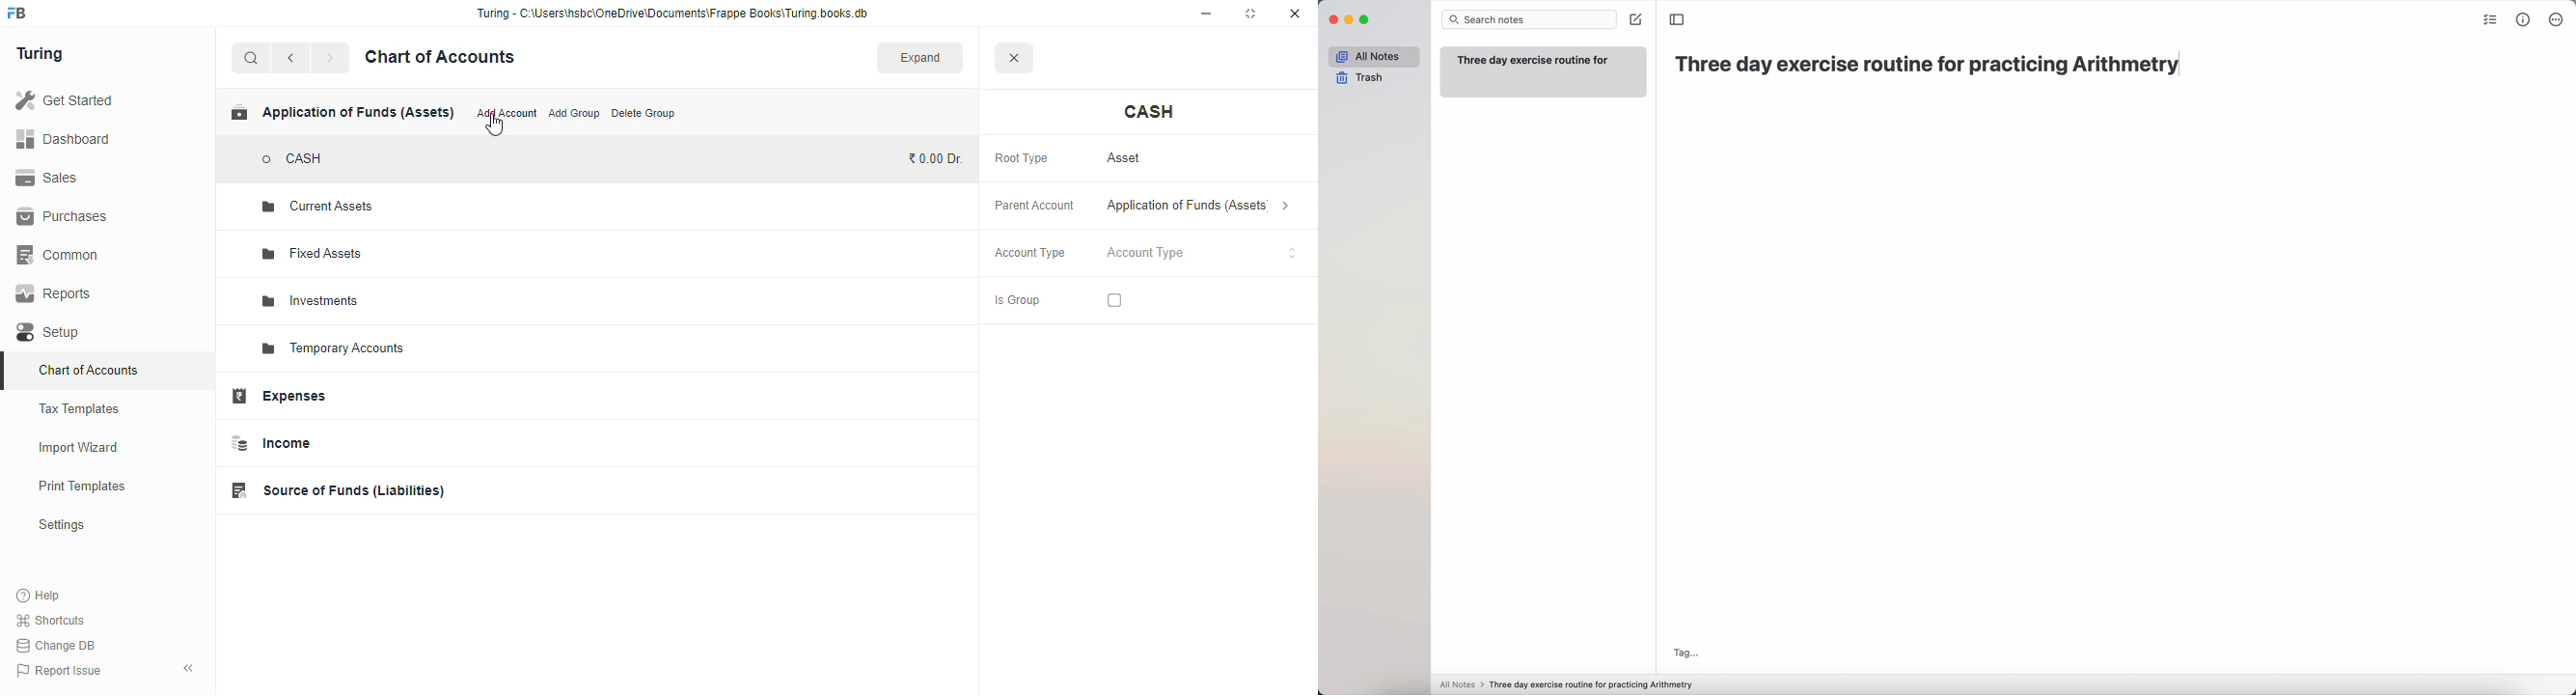 The height and width of the screenshot is (700, 2576). What do you see at coordinates (64, 99) in the screenshot?
I see `get started` at bounding box center [64, 99].